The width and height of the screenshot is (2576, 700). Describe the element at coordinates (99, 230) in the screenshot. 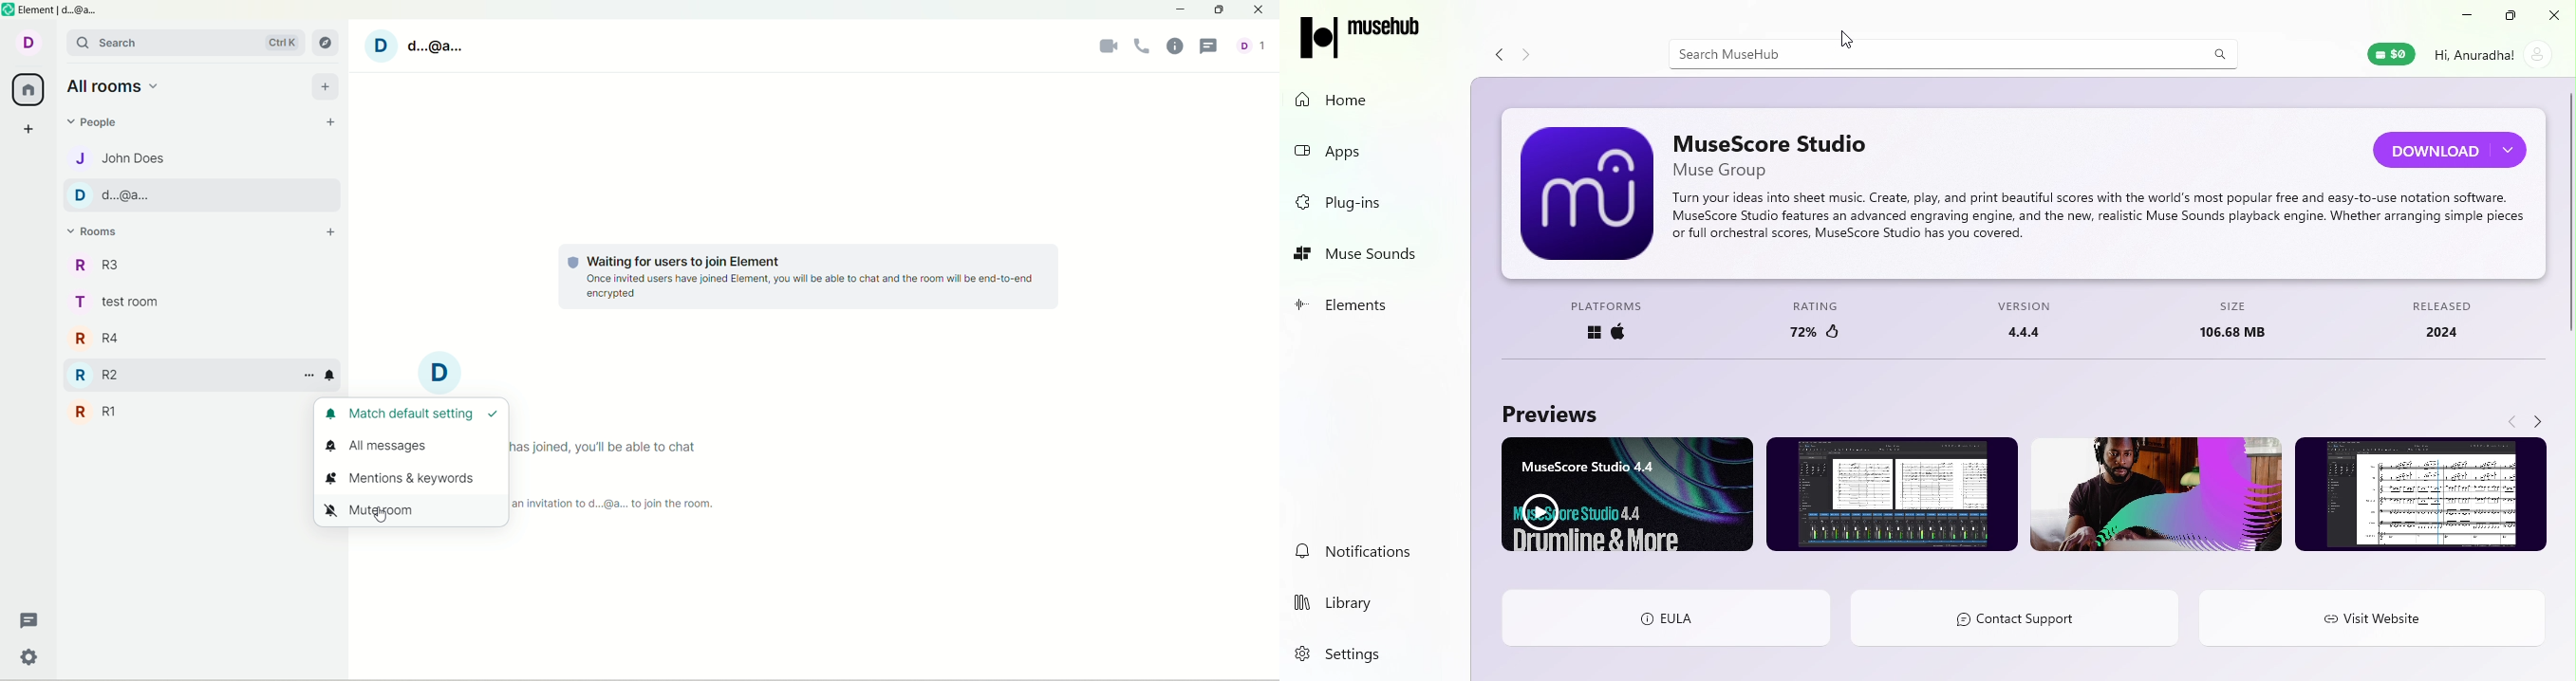

I see `rooms` at that location.